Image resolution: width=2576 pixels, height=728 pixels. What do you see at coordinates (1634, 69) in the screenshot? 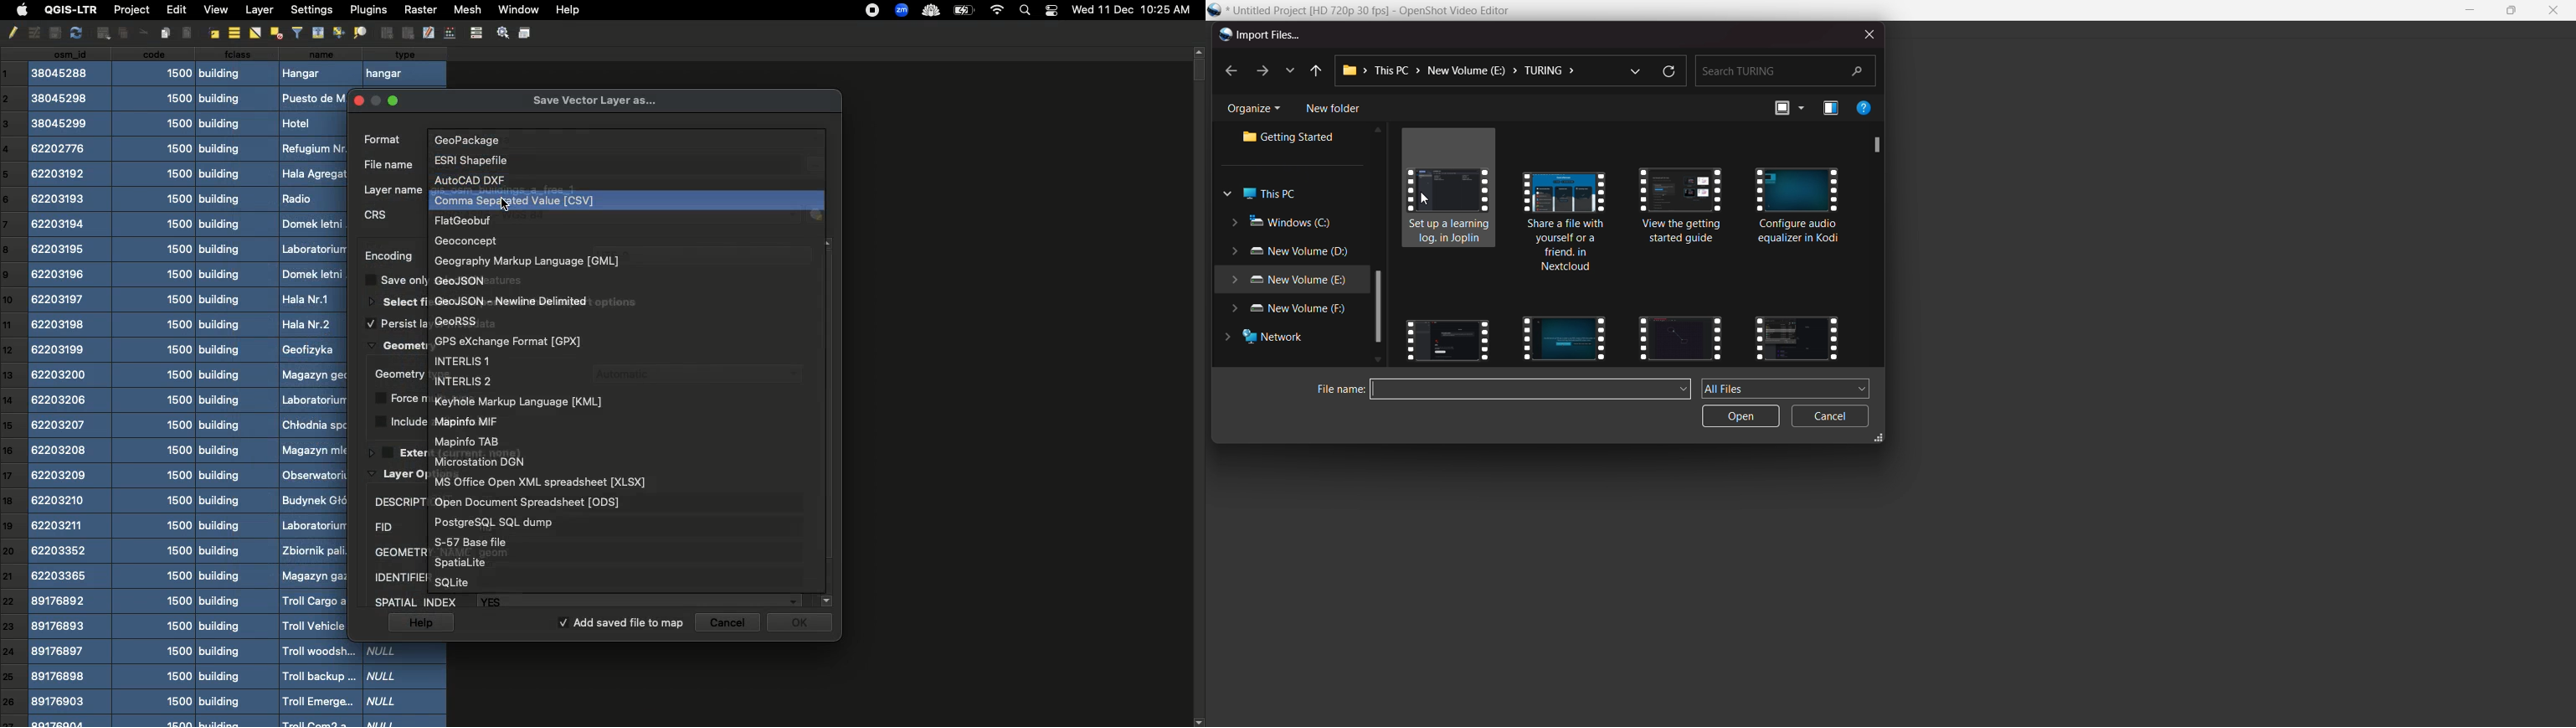
I see `dropdown` at bounding box center [1634, 69].